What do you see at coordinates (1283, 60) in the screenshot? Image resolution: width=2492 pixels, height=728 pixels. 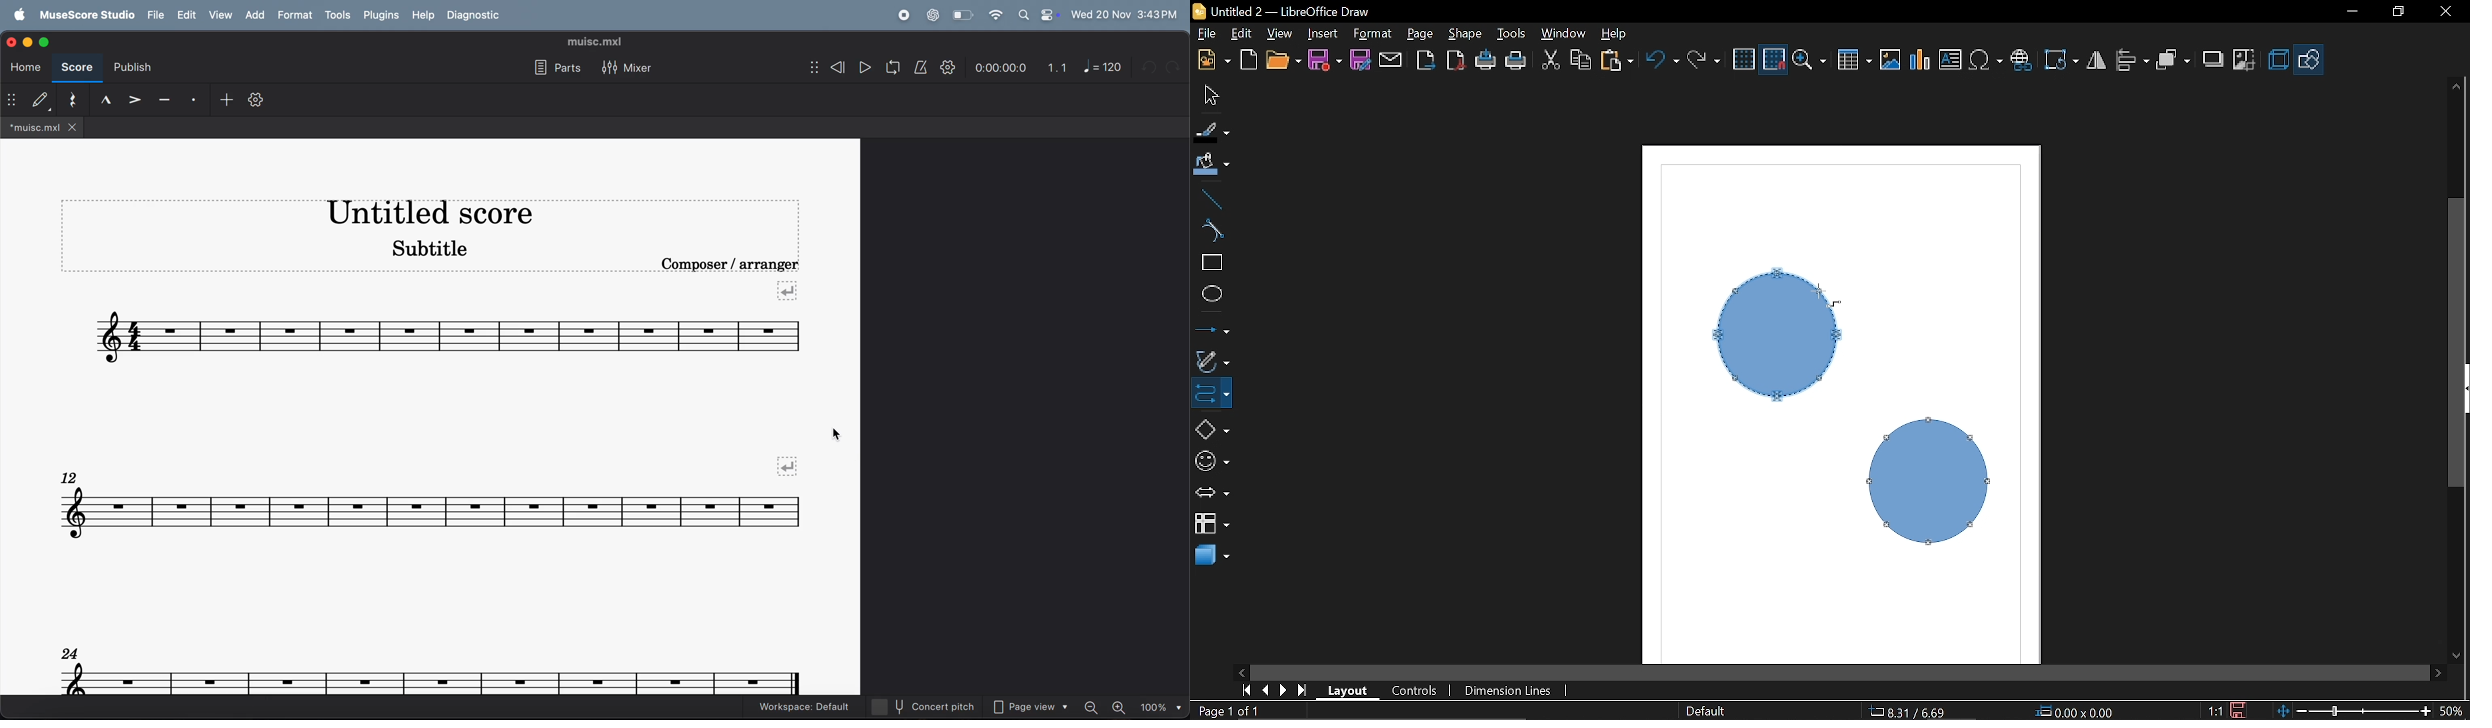 I see `Open` at bounding box center [1283, 60].